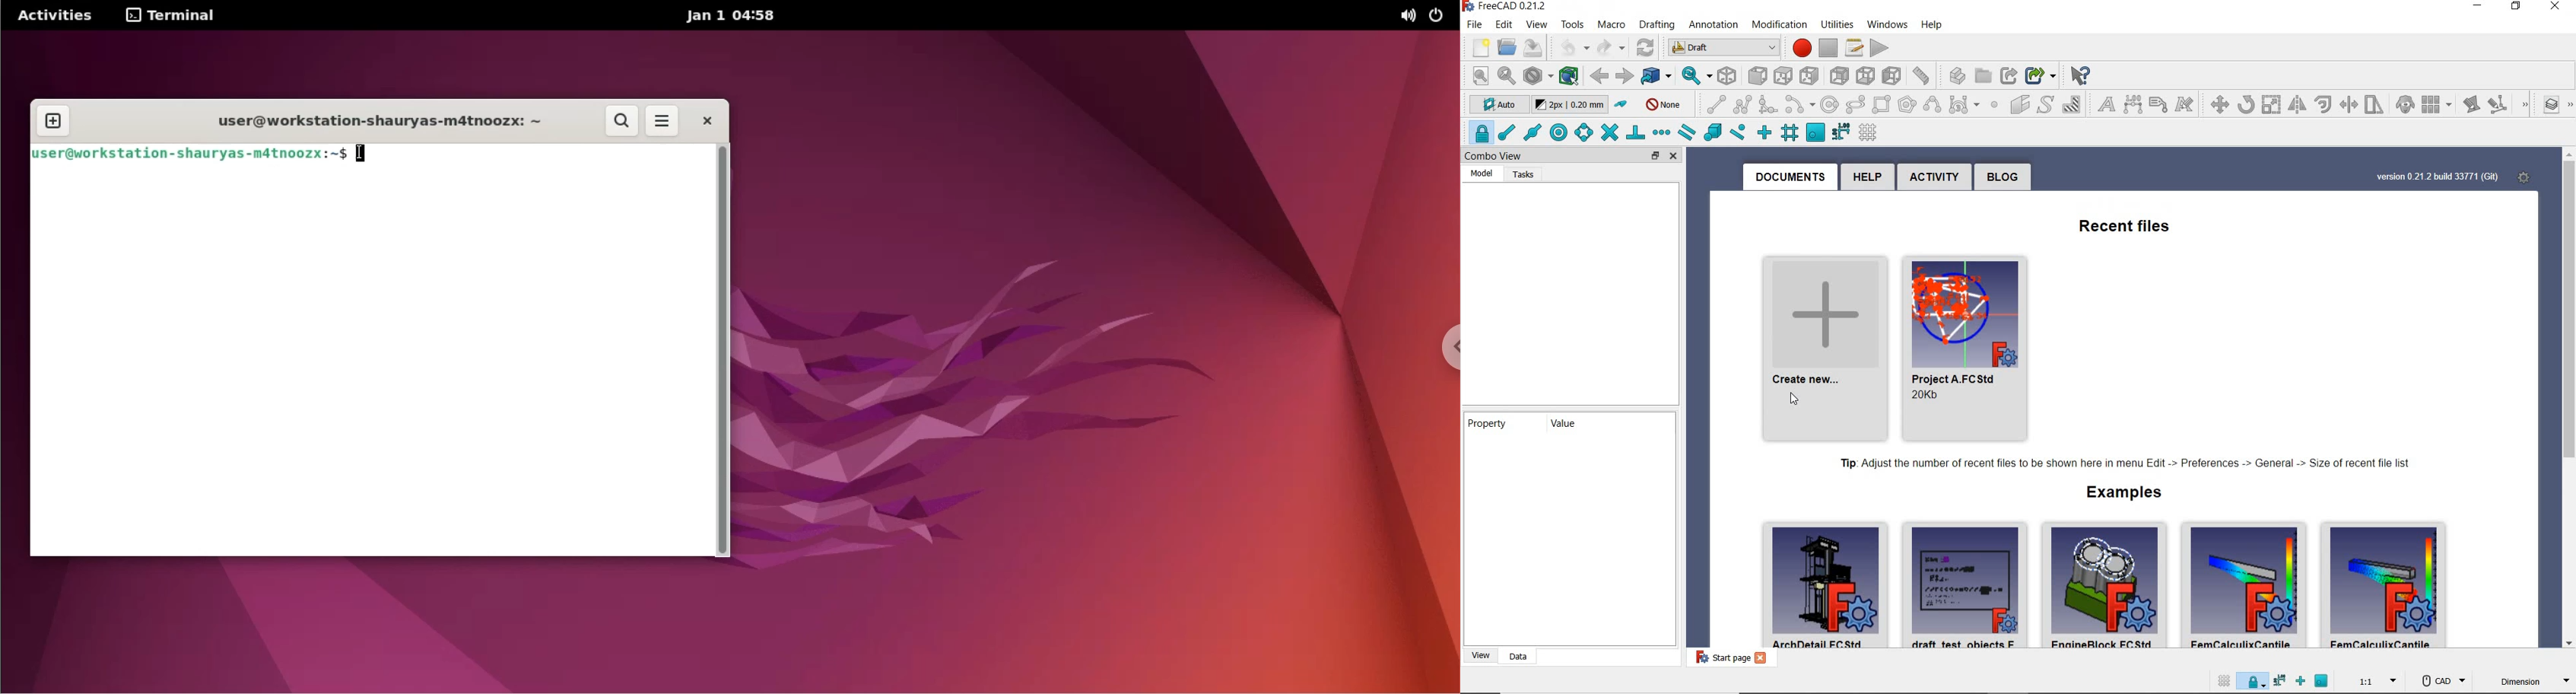  Describe the element at coordinates (1486, 422) in the screenshot. I see `property` at that location.